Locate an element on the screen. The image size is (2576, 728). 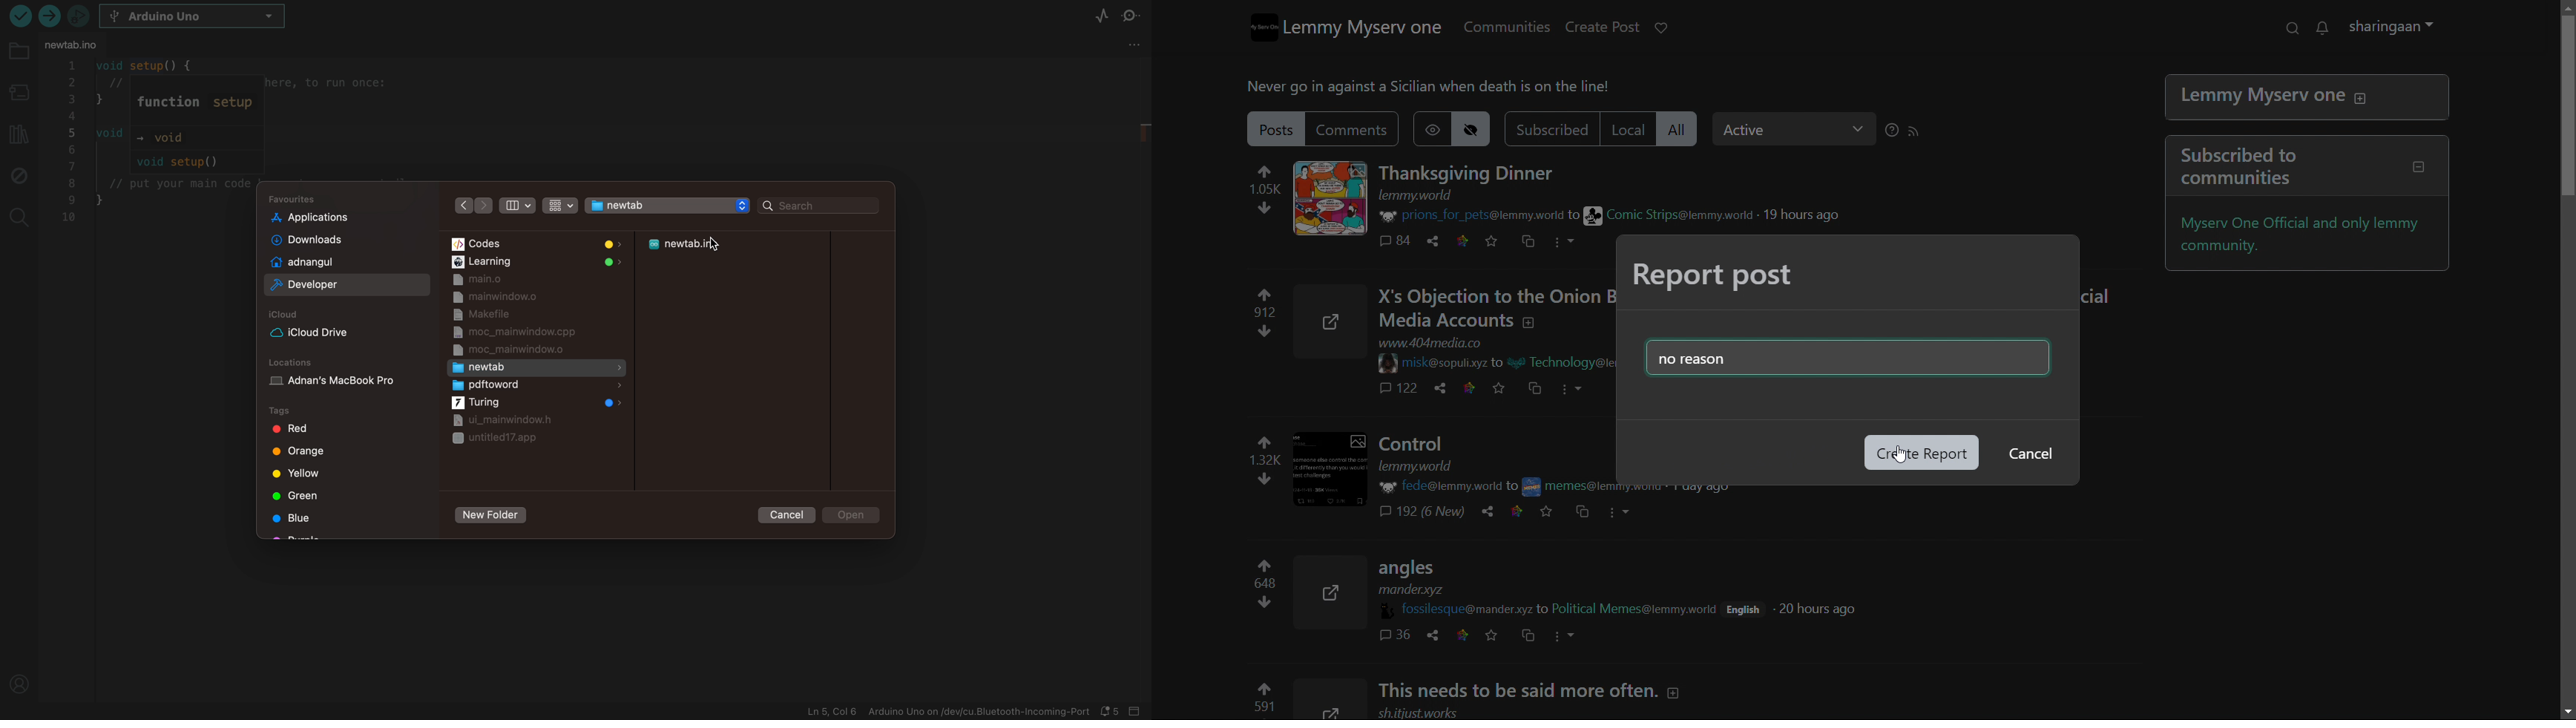
expand here with the image is located at coordinates (1338, 198).